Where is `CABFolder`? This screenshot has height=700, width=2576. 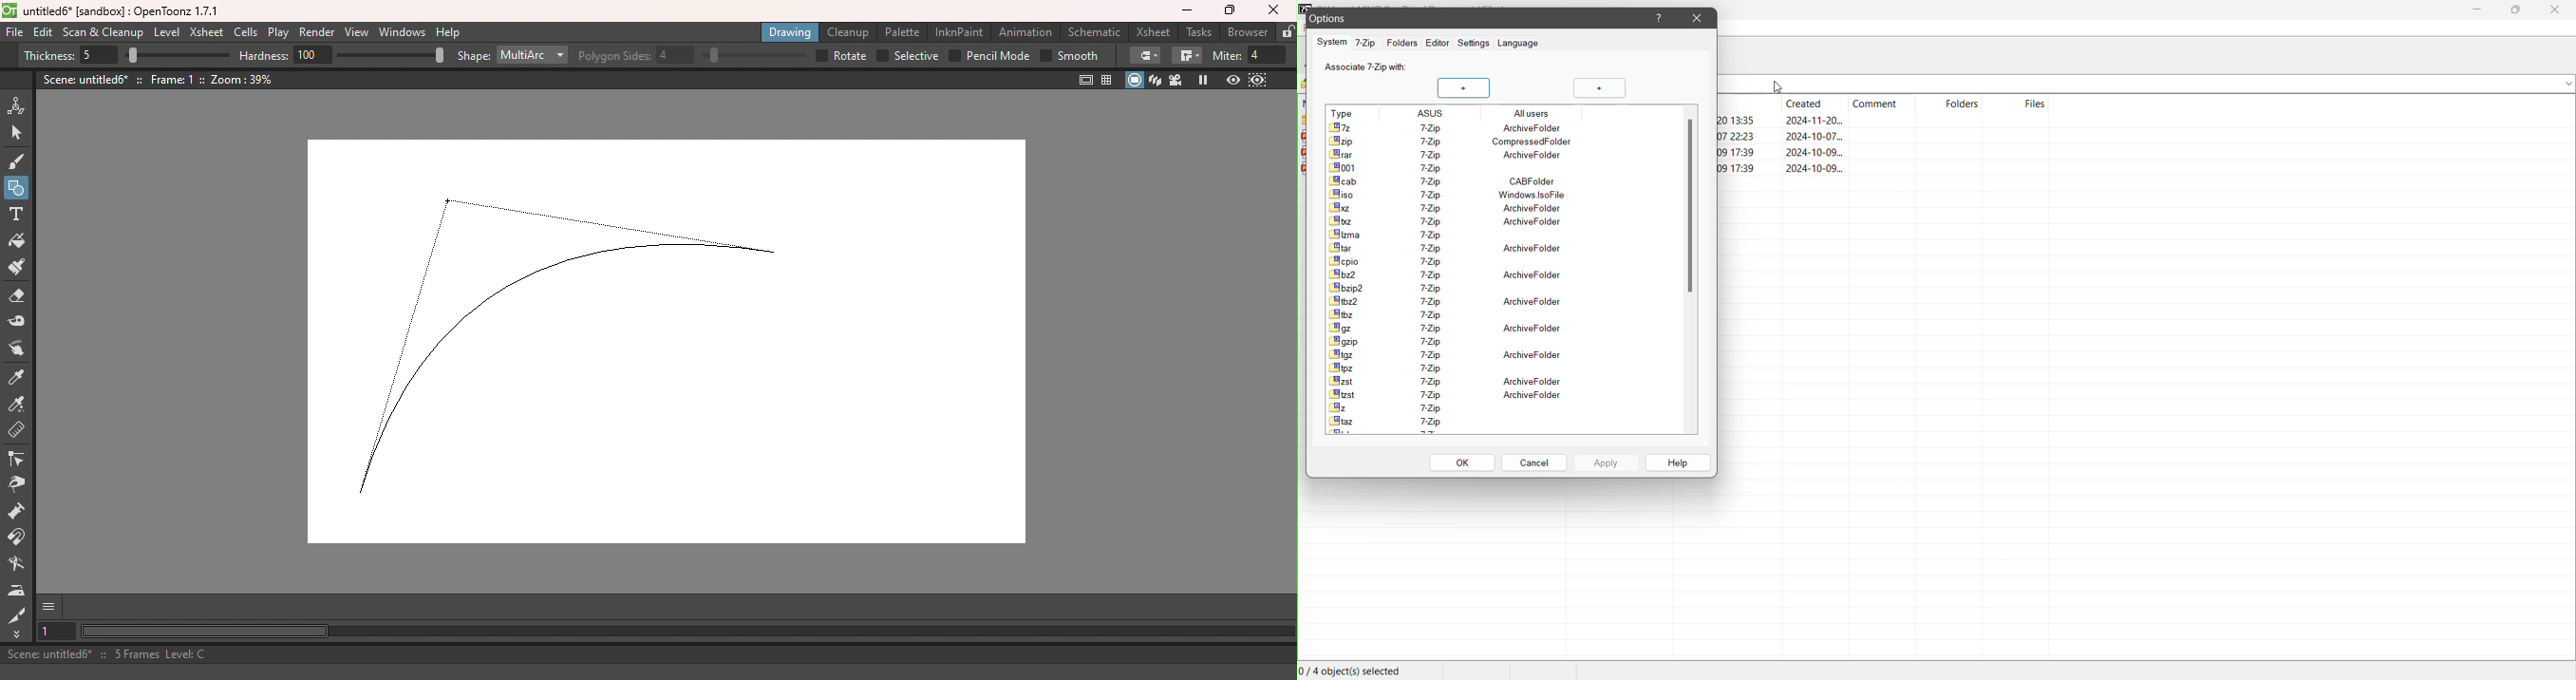
CABFolder is located at coordinates (1455, 181).